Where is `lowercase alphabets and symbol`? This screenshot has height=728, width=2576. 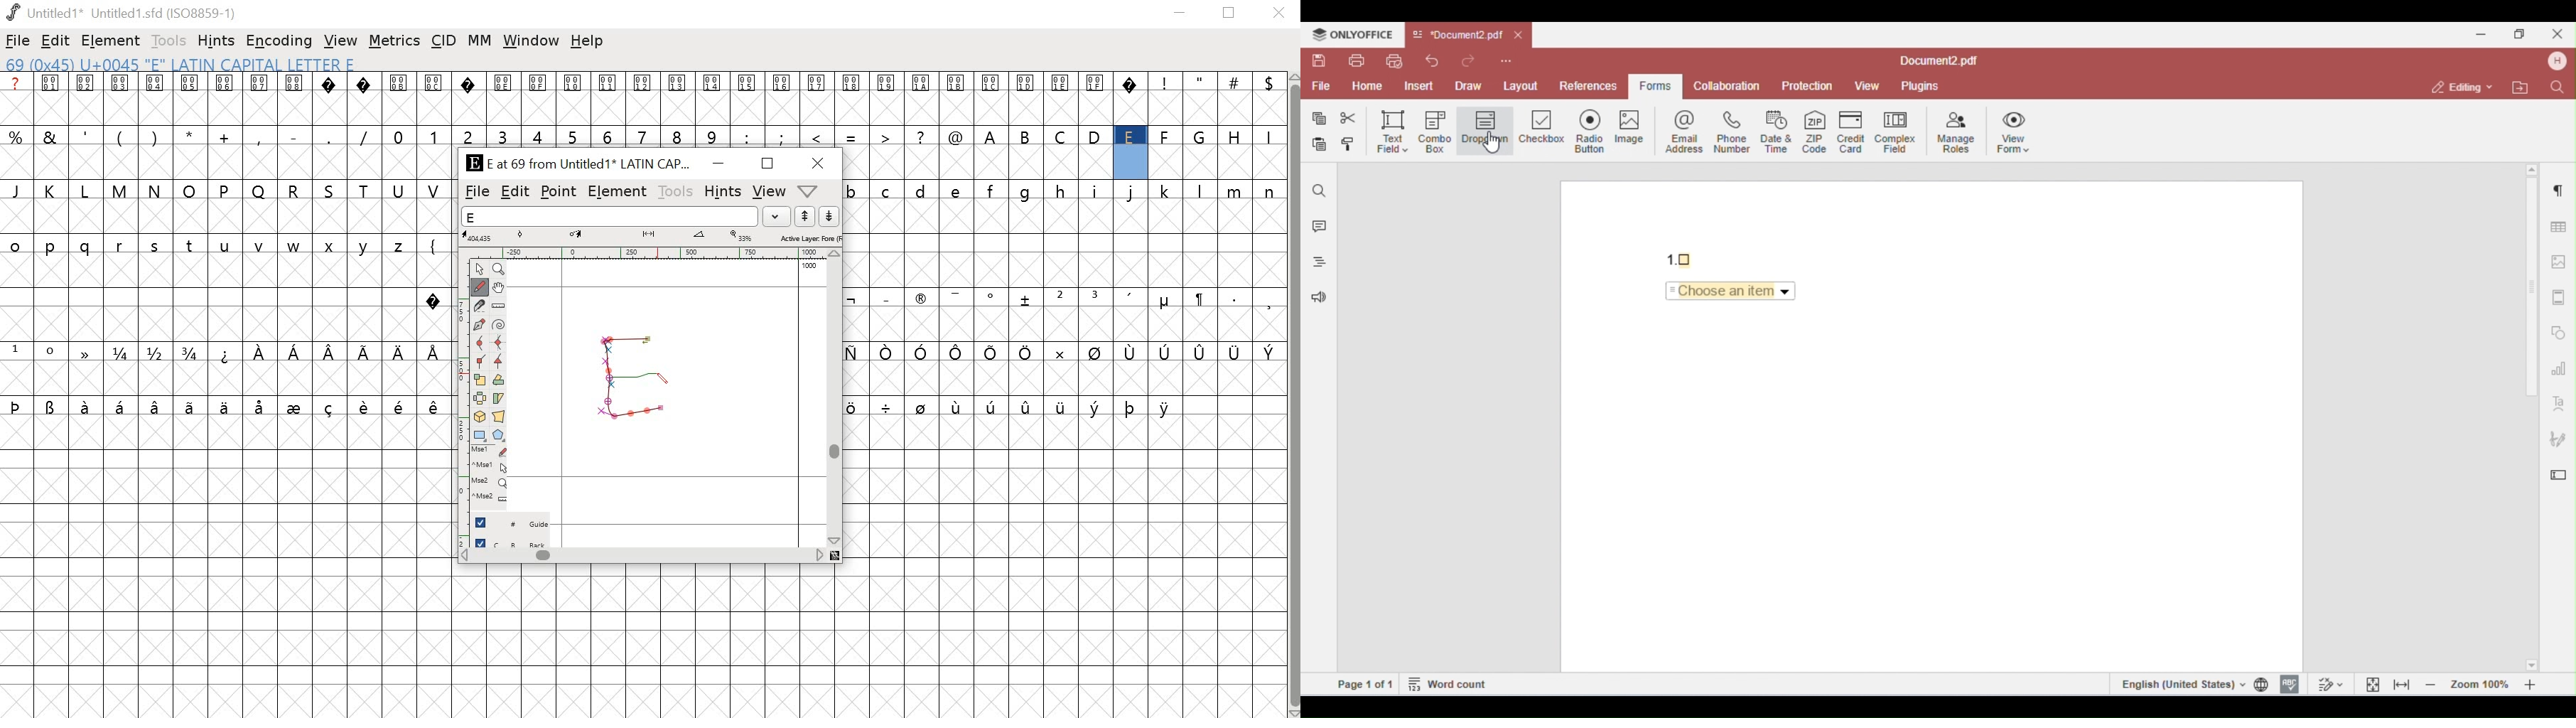 lowercase alphabets and symbol is located at coordinates (222, 244).